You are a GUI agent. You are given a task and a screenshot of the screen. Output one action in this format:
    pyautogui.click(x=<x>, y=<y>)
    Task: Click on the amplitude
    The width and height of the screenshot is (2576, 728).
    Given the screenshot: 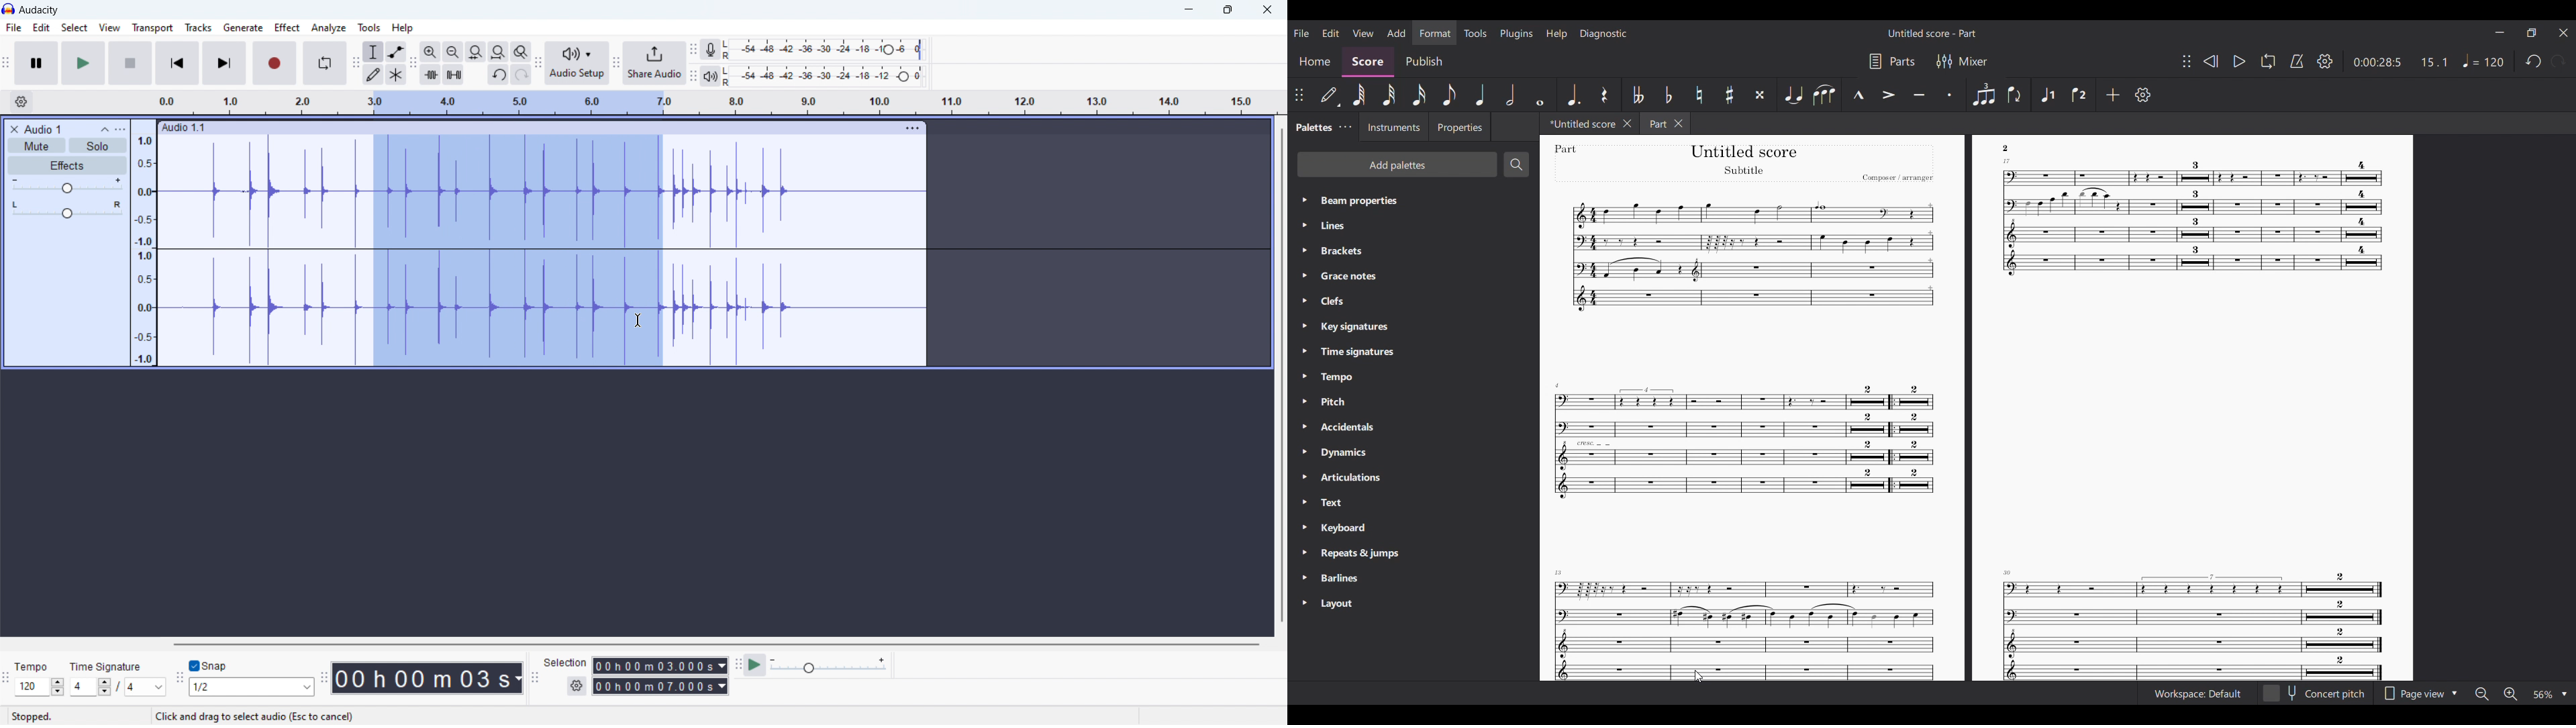 What is the action you would take?
    pyautogui.click(x=144, y=242)
    